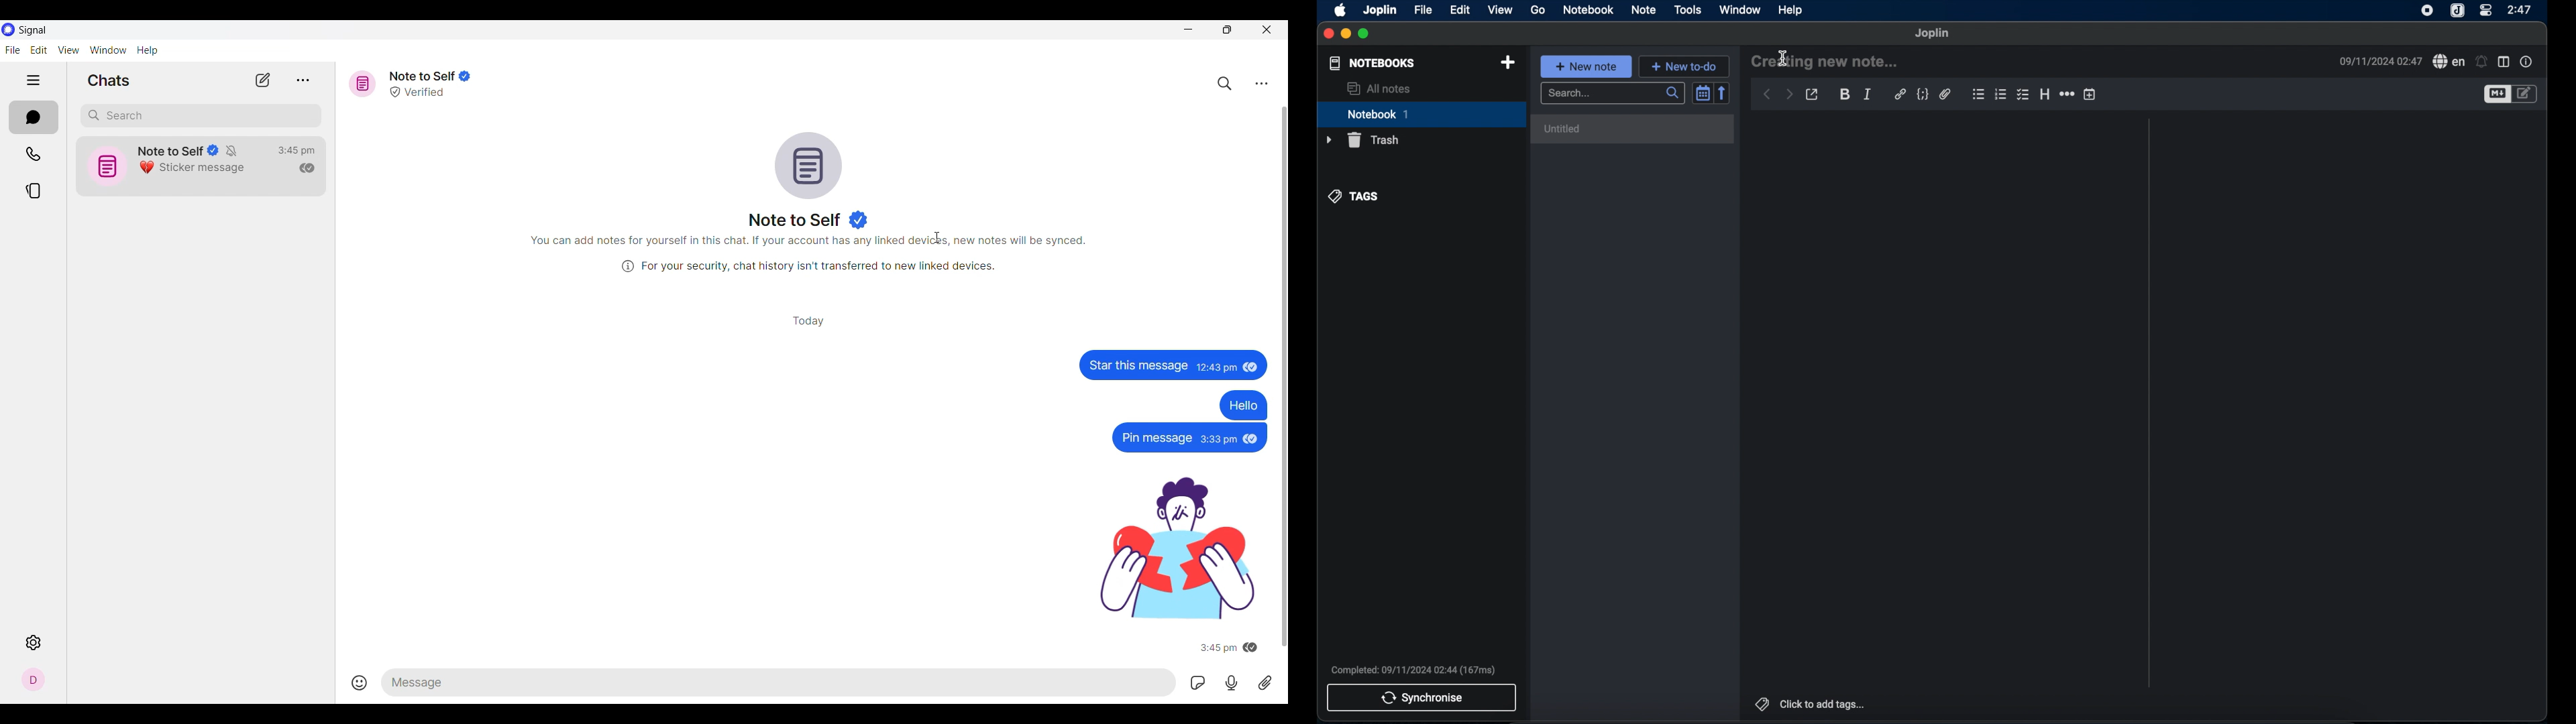 This screenshot has height=728, width=2576. What do you see at coordinates (2481, 62) in the screenshot?
I see `set alarm` at bounding box center [2481, 62].